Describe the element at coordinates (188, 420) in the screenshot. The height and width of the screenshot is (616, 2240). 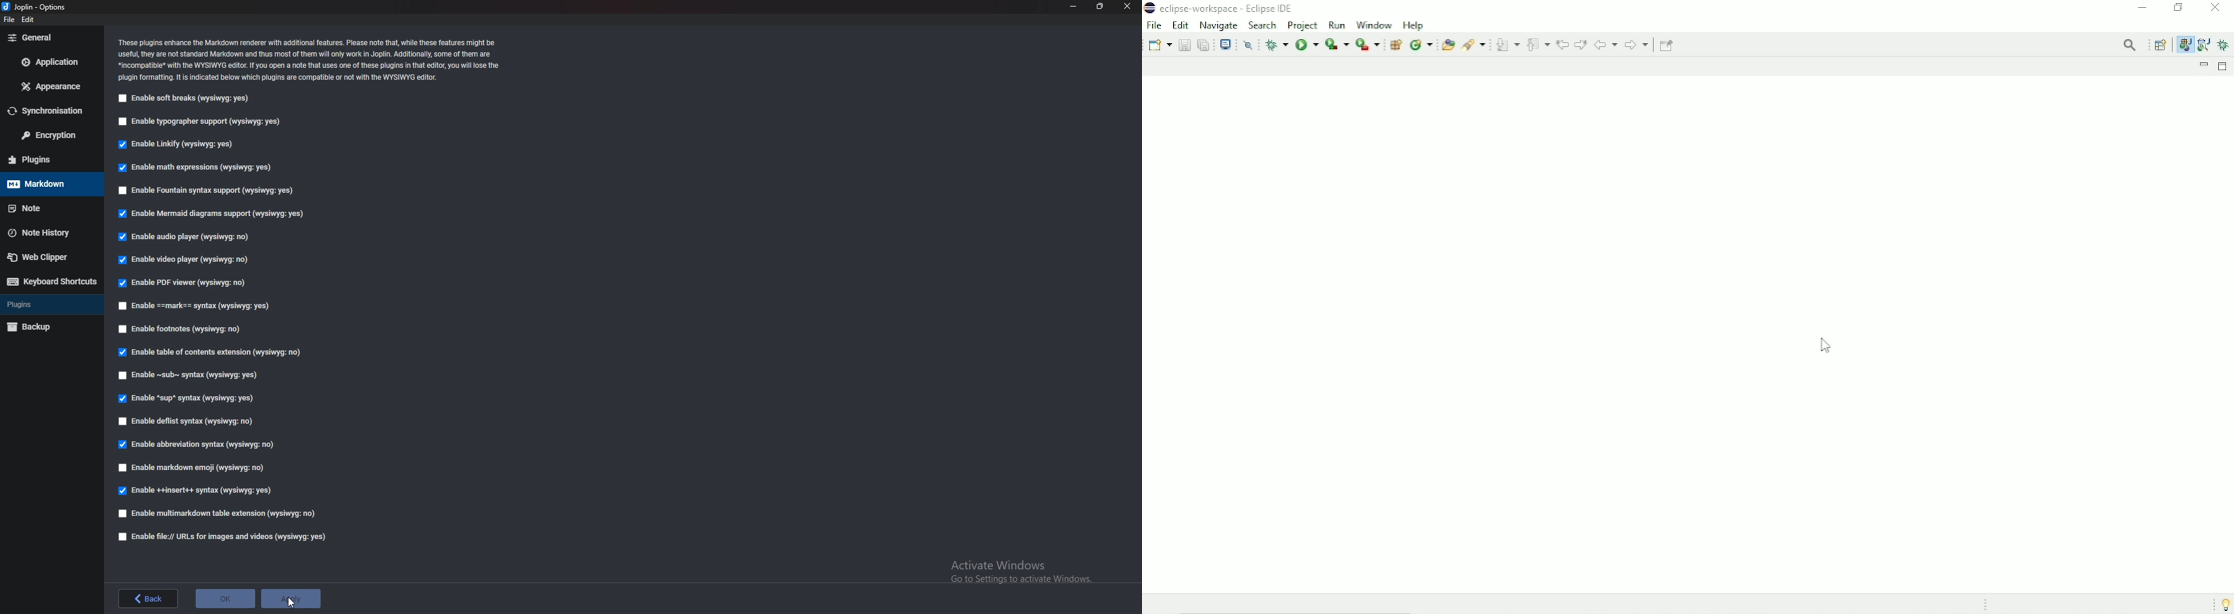
I see `enable deflist syntax` at that location.